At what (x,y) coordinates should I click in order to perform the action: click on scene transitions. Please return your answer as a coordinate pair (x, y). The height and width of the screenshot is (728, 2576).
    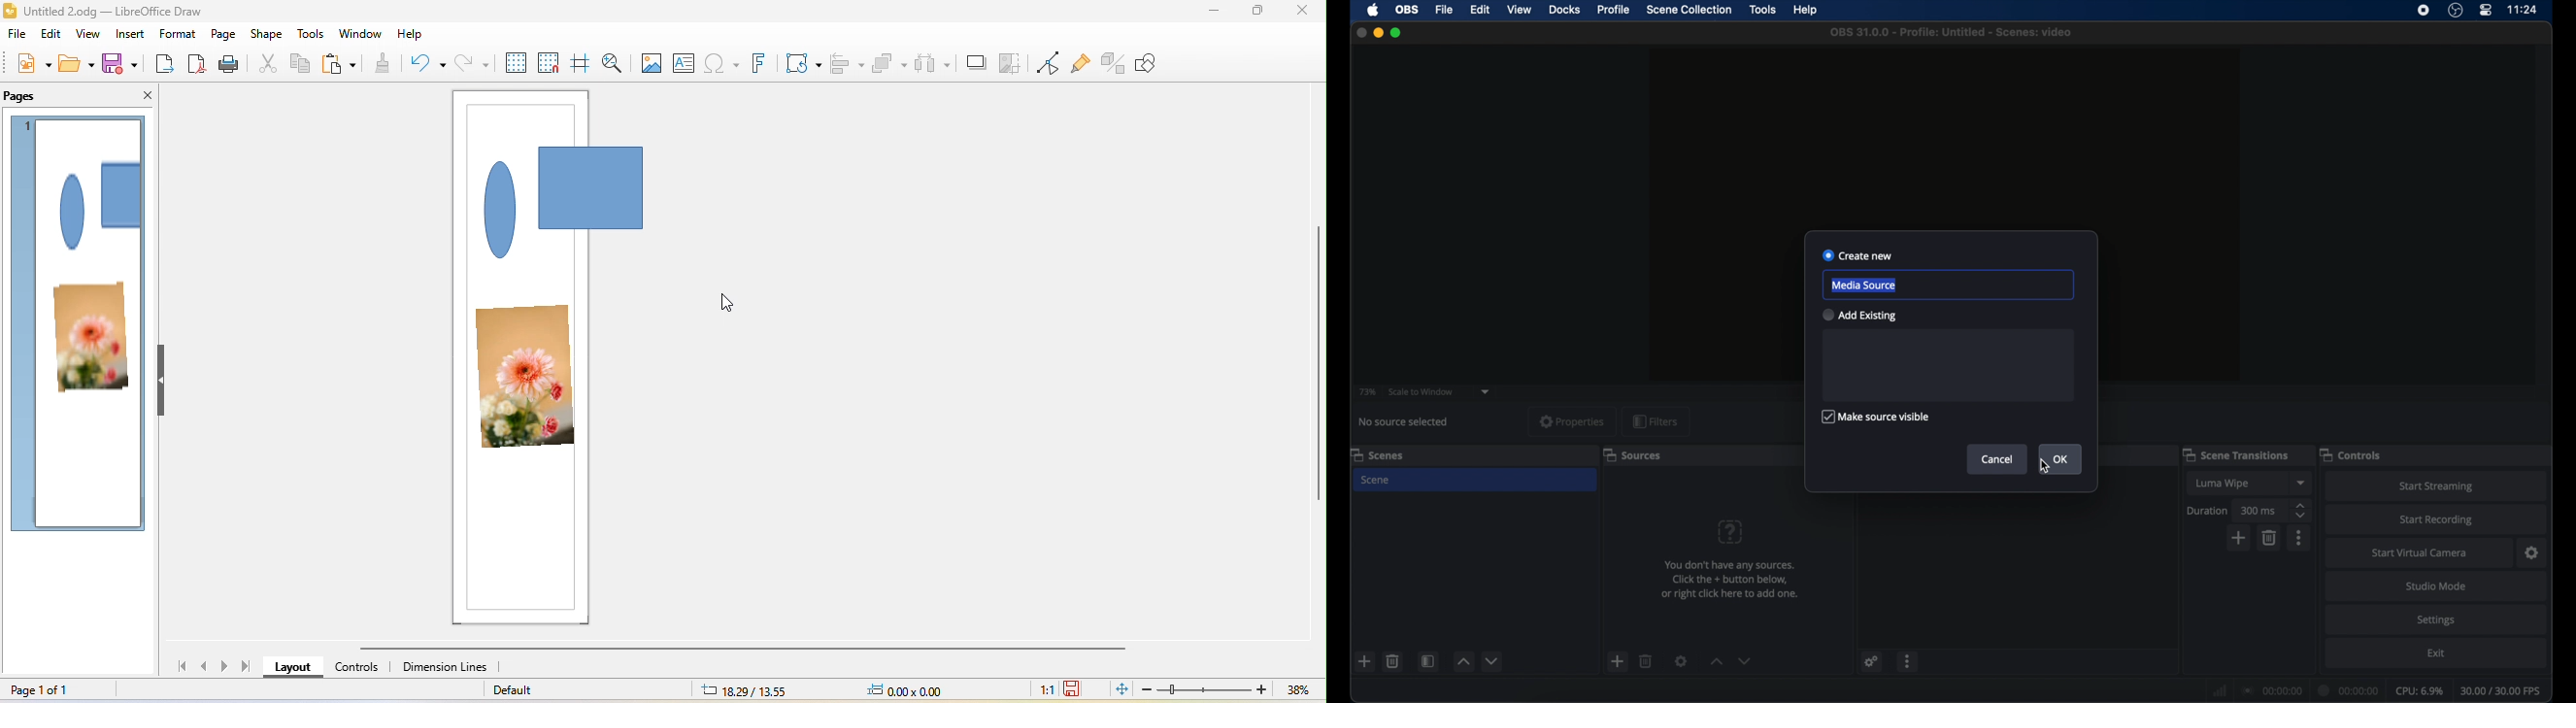
    Looking at the image, I should click on (2236, 454).